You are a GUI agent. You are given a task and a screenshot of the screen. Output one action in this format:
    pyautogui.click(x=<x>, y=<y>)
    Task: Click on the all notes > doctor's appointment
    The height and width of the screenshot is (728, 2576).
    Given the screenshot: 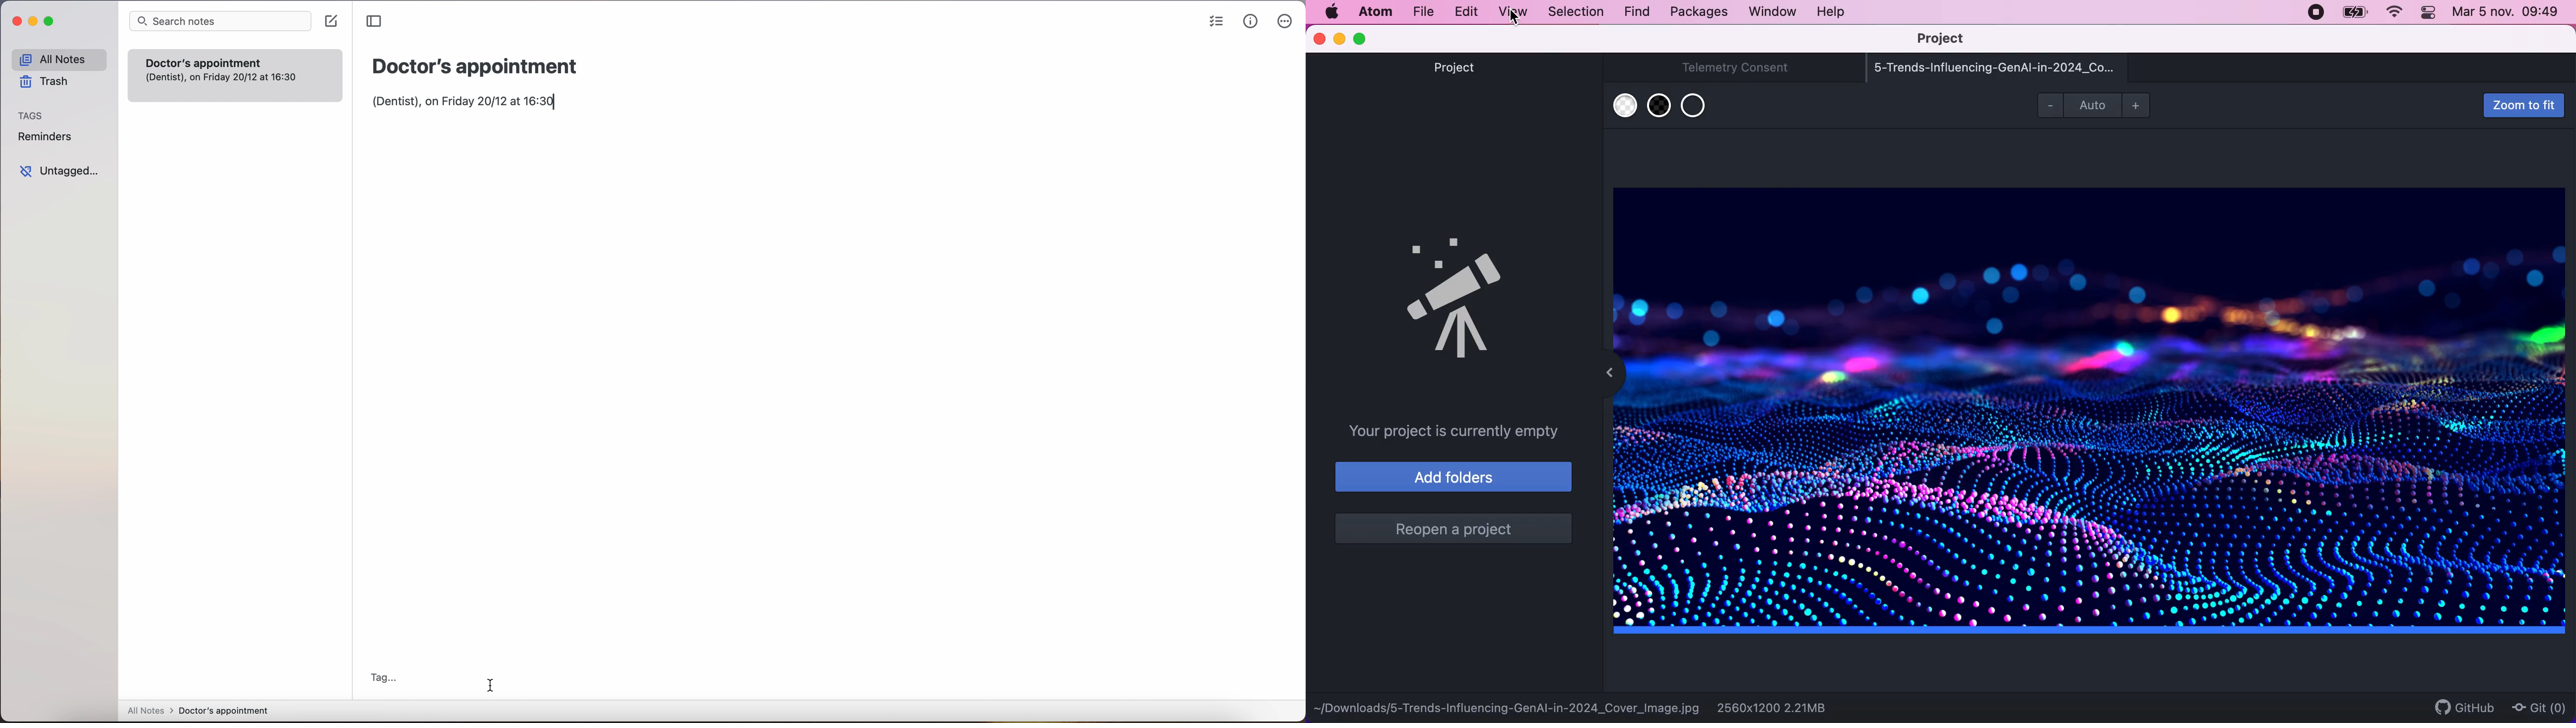 What is the action you would take?
    pyautogui.click(x=197, y=712)
    